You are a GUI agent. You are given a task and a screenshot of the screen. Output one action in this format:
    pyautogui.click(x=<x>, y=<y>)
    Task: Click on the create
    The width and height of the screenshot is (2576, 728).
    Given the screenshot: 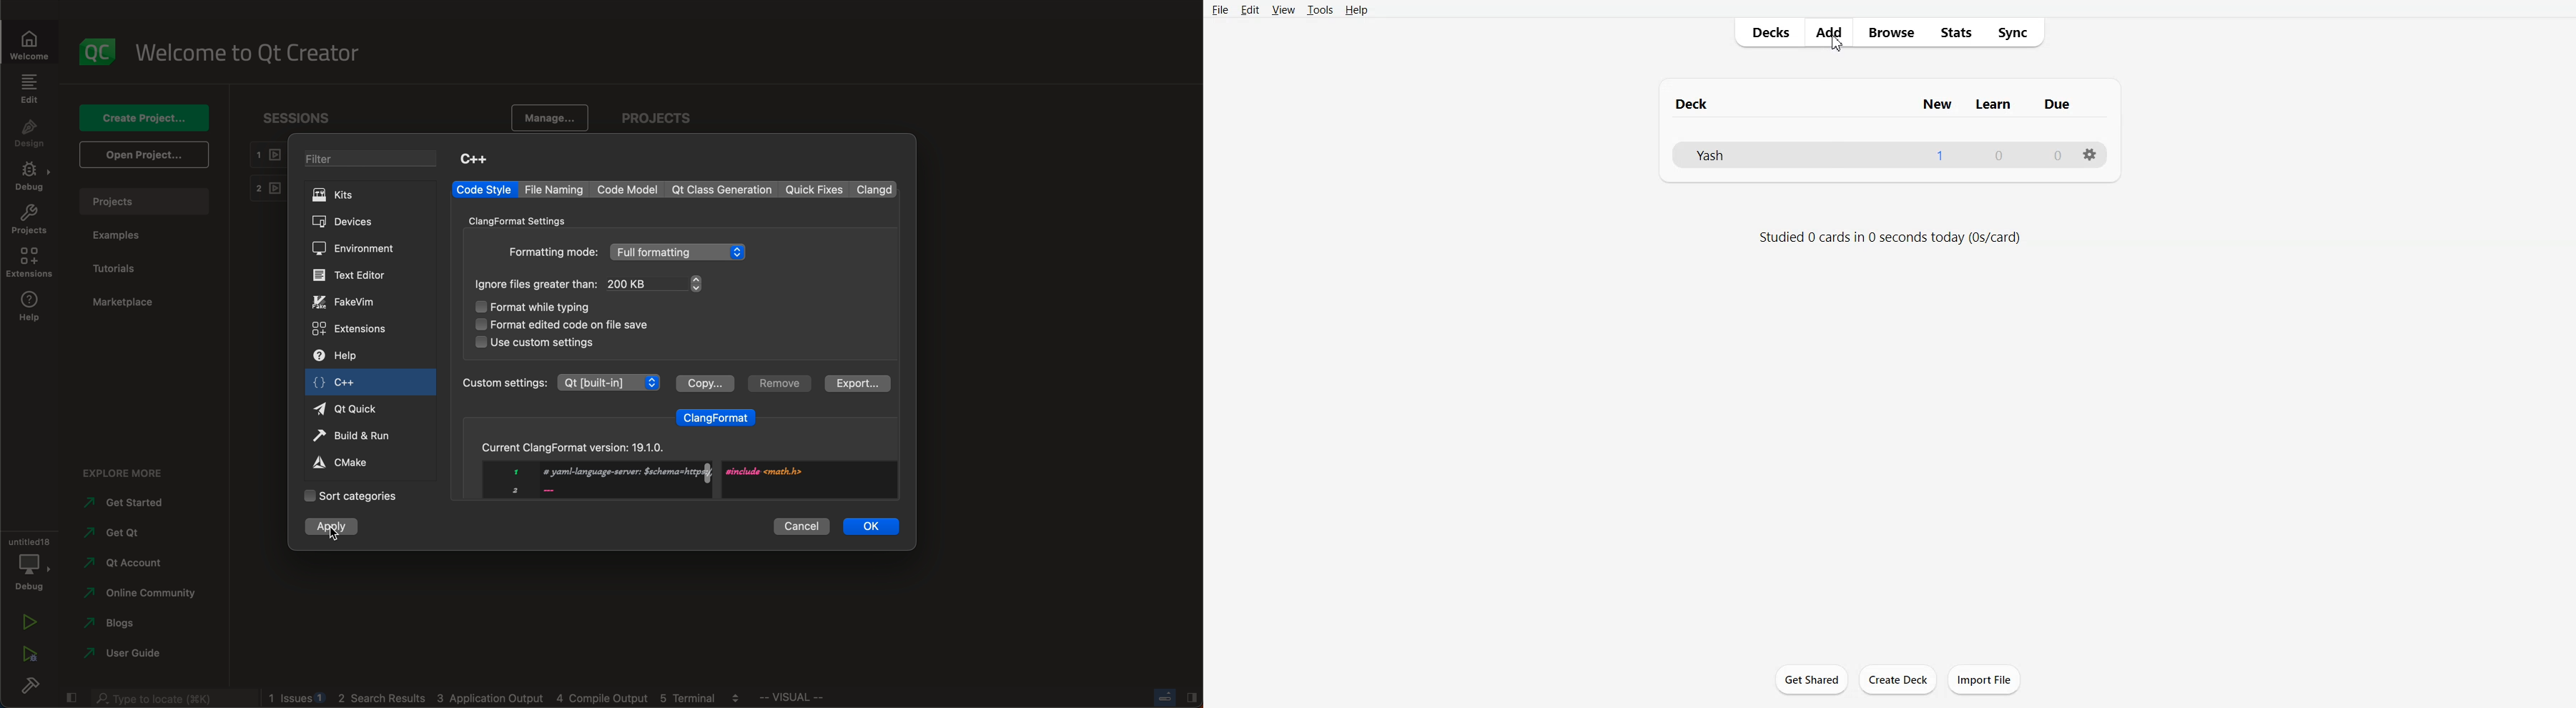 What is the action you would take?
    pyautogui.click(x=142, y=117)
    